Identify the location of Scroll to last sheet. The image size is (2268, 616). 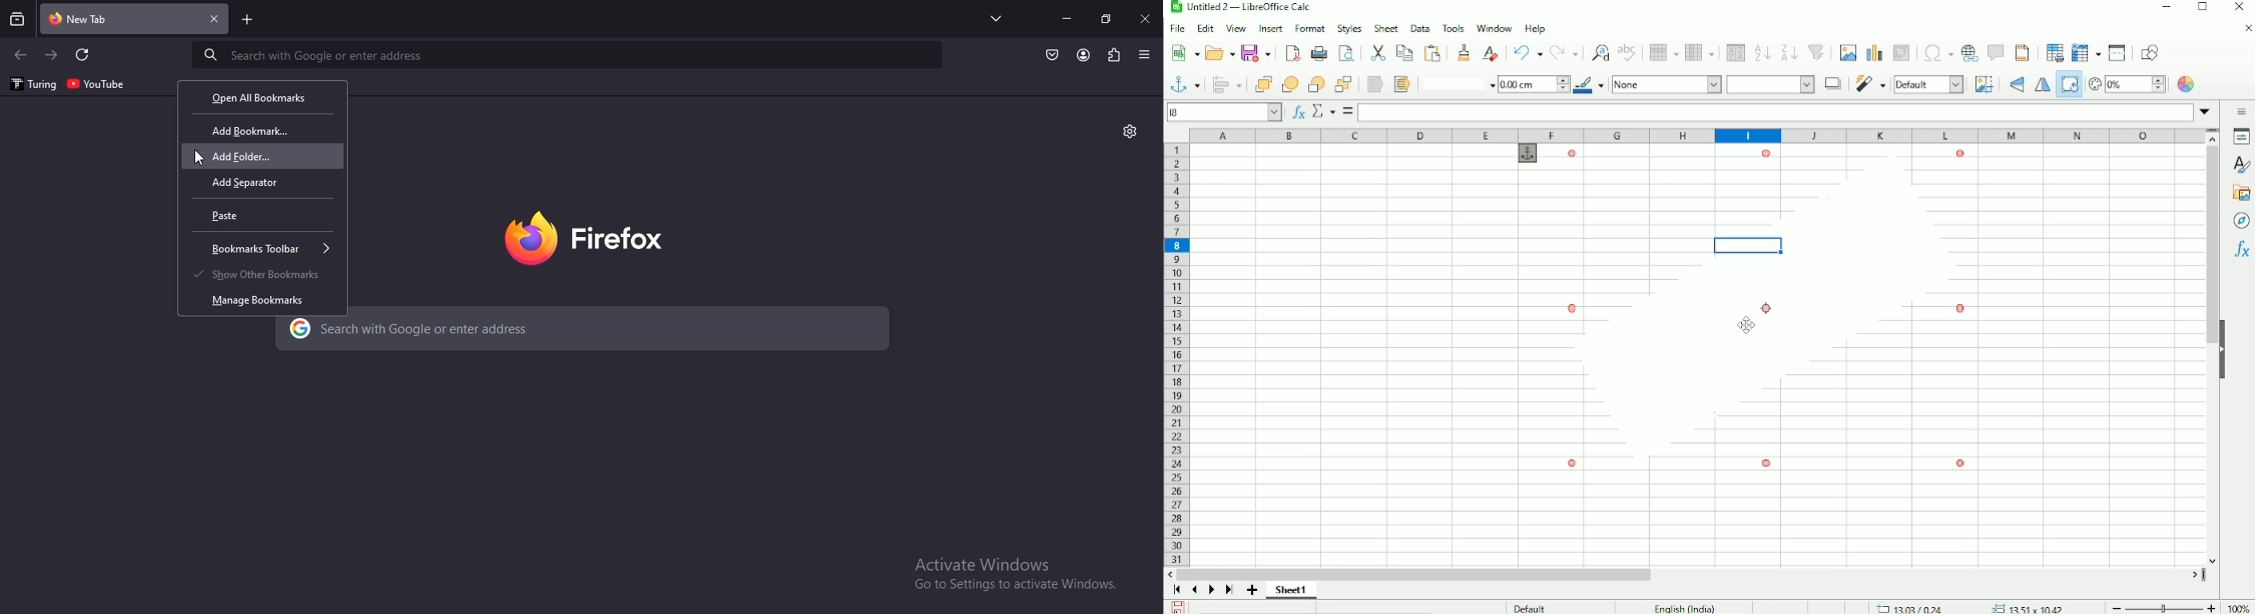
(1229, 591).